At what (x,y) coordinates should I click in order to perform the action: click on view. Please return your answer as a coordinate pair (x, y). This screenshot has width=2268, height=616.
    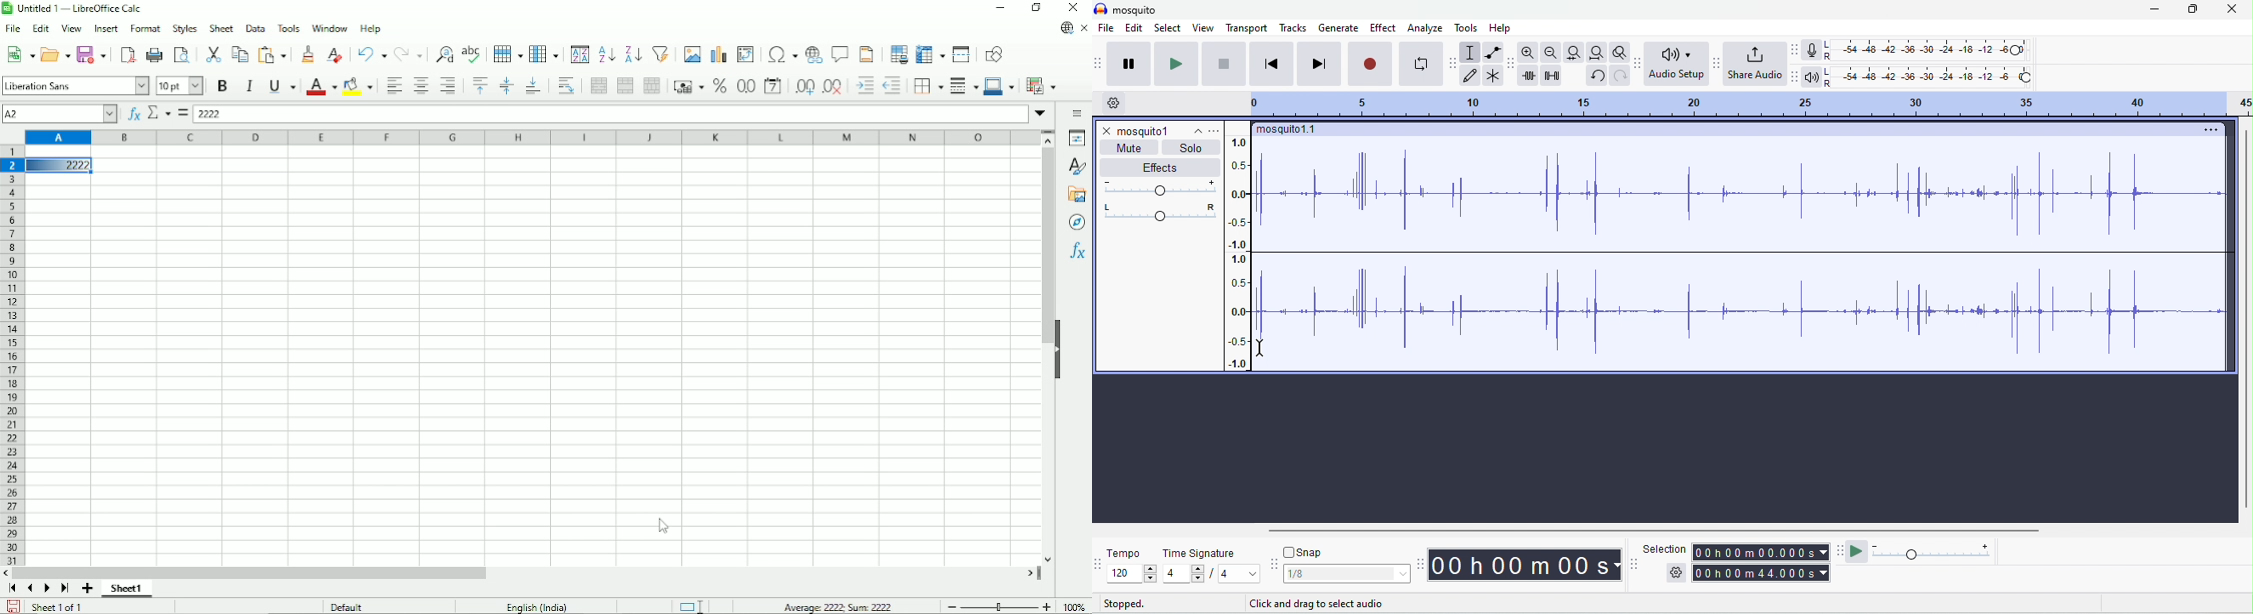
    Looking at the image, I should click on (1204, 29).